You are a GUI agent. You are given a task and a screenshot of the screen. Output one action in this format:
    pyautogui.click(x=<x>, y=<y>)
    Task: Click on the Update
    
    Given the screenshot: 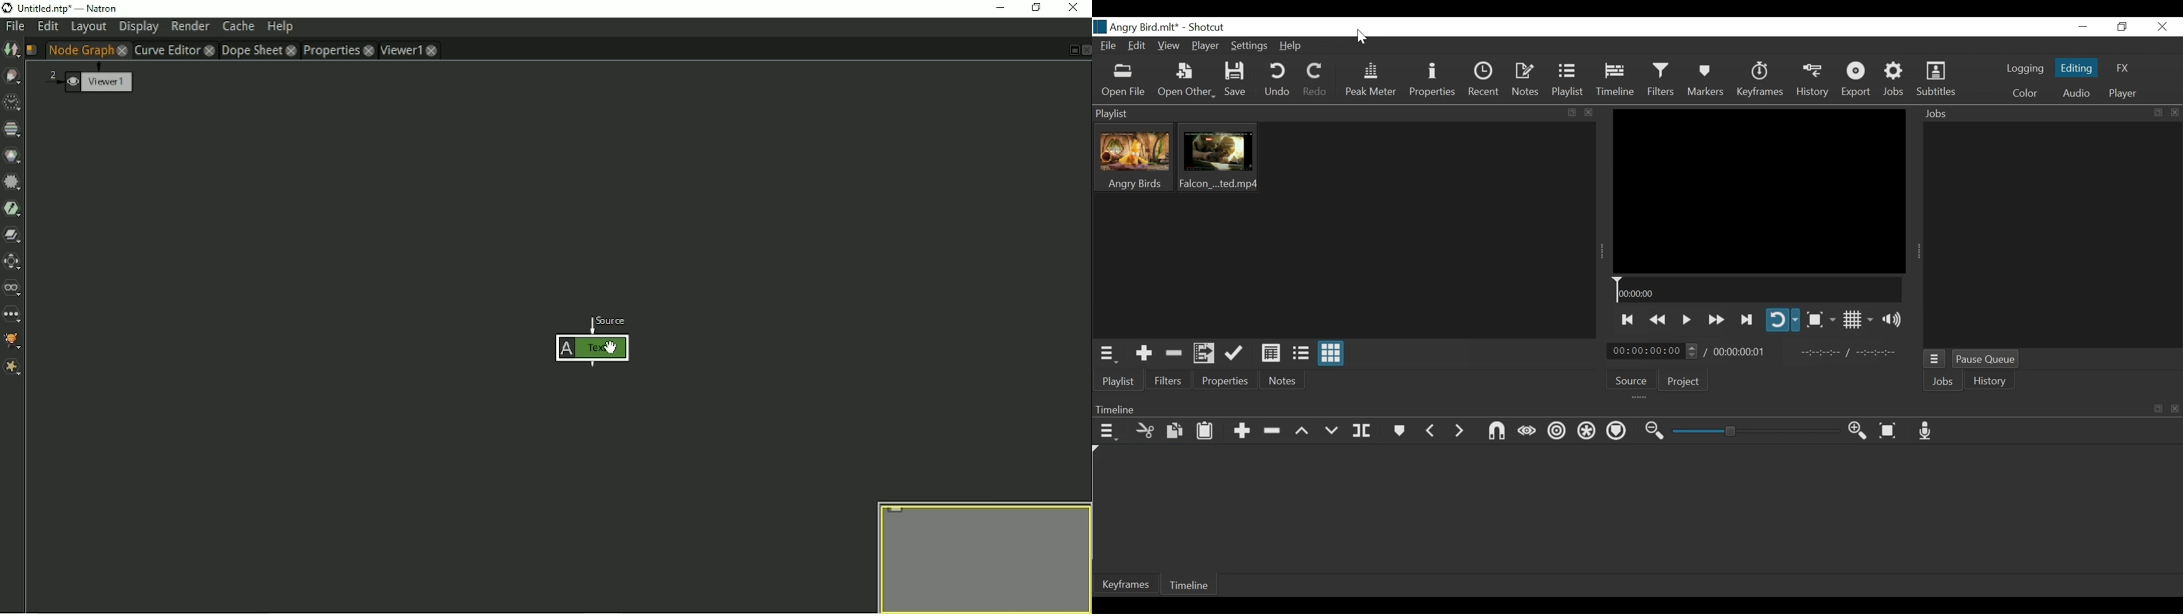 What is the action you would take?
    pyautogui.click(x=1232, y=354)
    